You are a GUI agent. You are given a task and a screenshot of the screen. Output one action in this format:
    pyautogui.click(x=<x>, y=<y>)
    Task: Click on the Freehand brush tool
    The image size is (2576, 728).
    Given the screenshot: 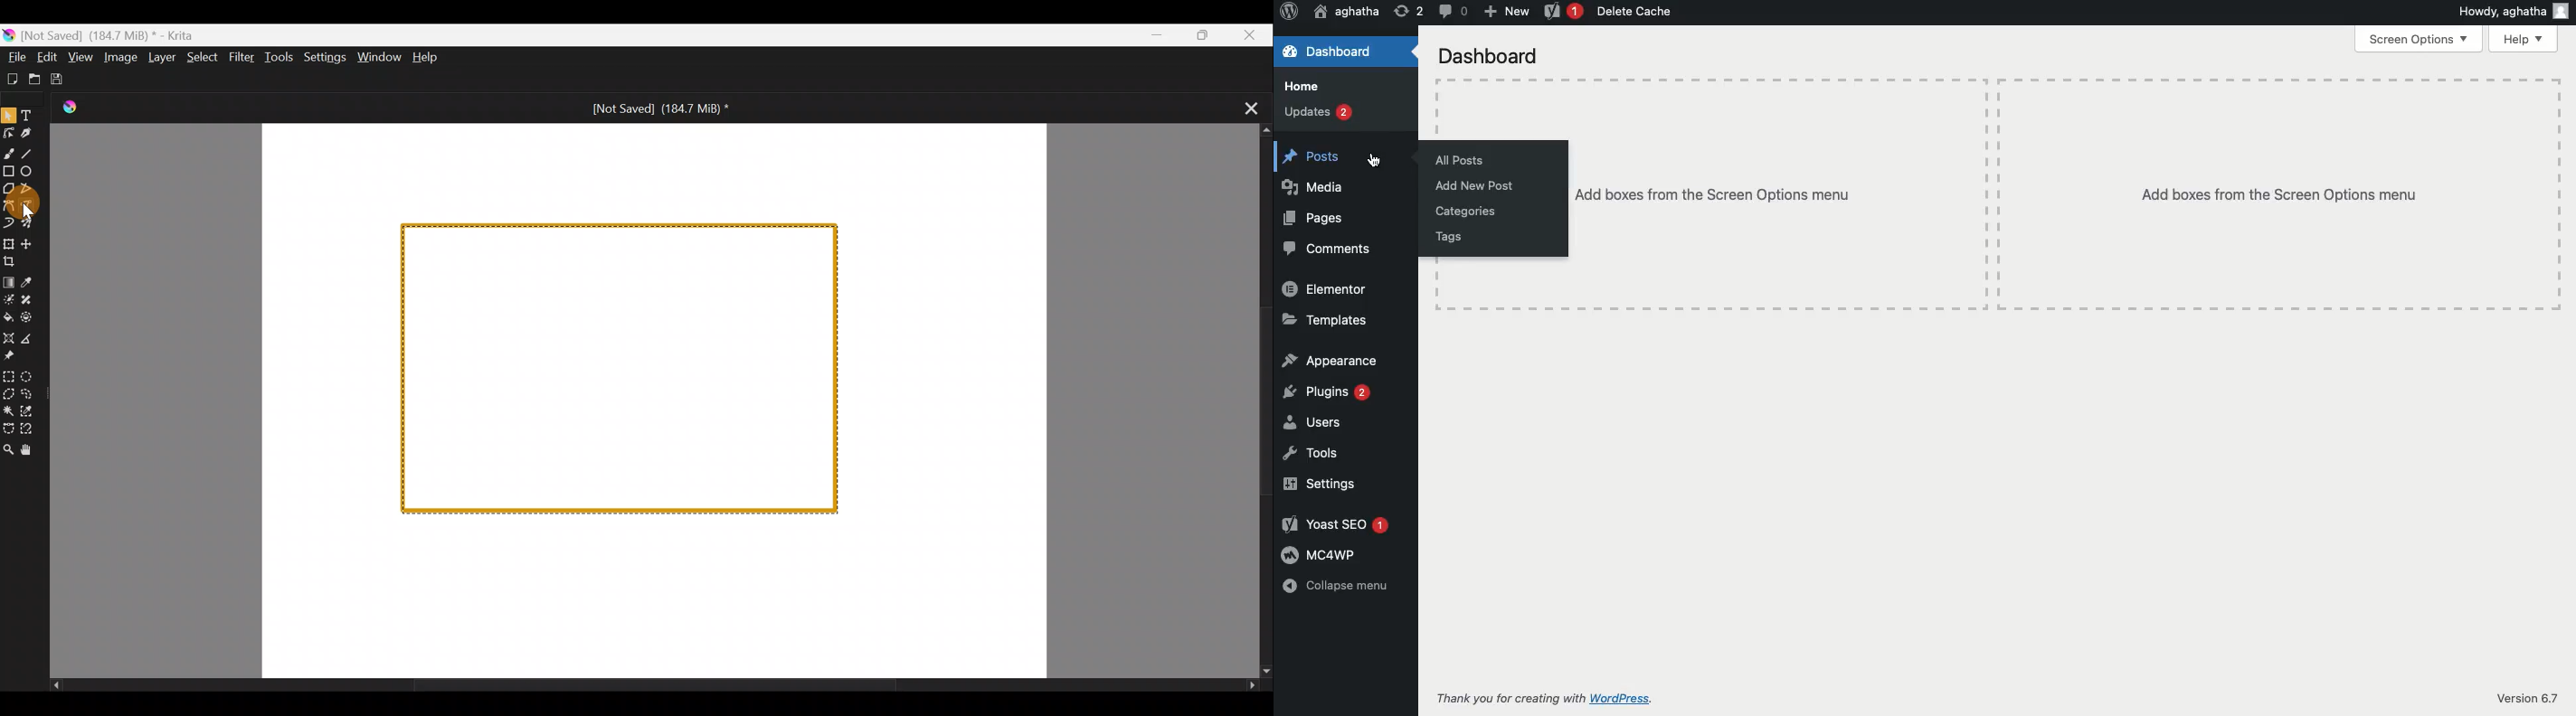 What is the action you would take?
    pyautogui.click(x=8, y=153)
    